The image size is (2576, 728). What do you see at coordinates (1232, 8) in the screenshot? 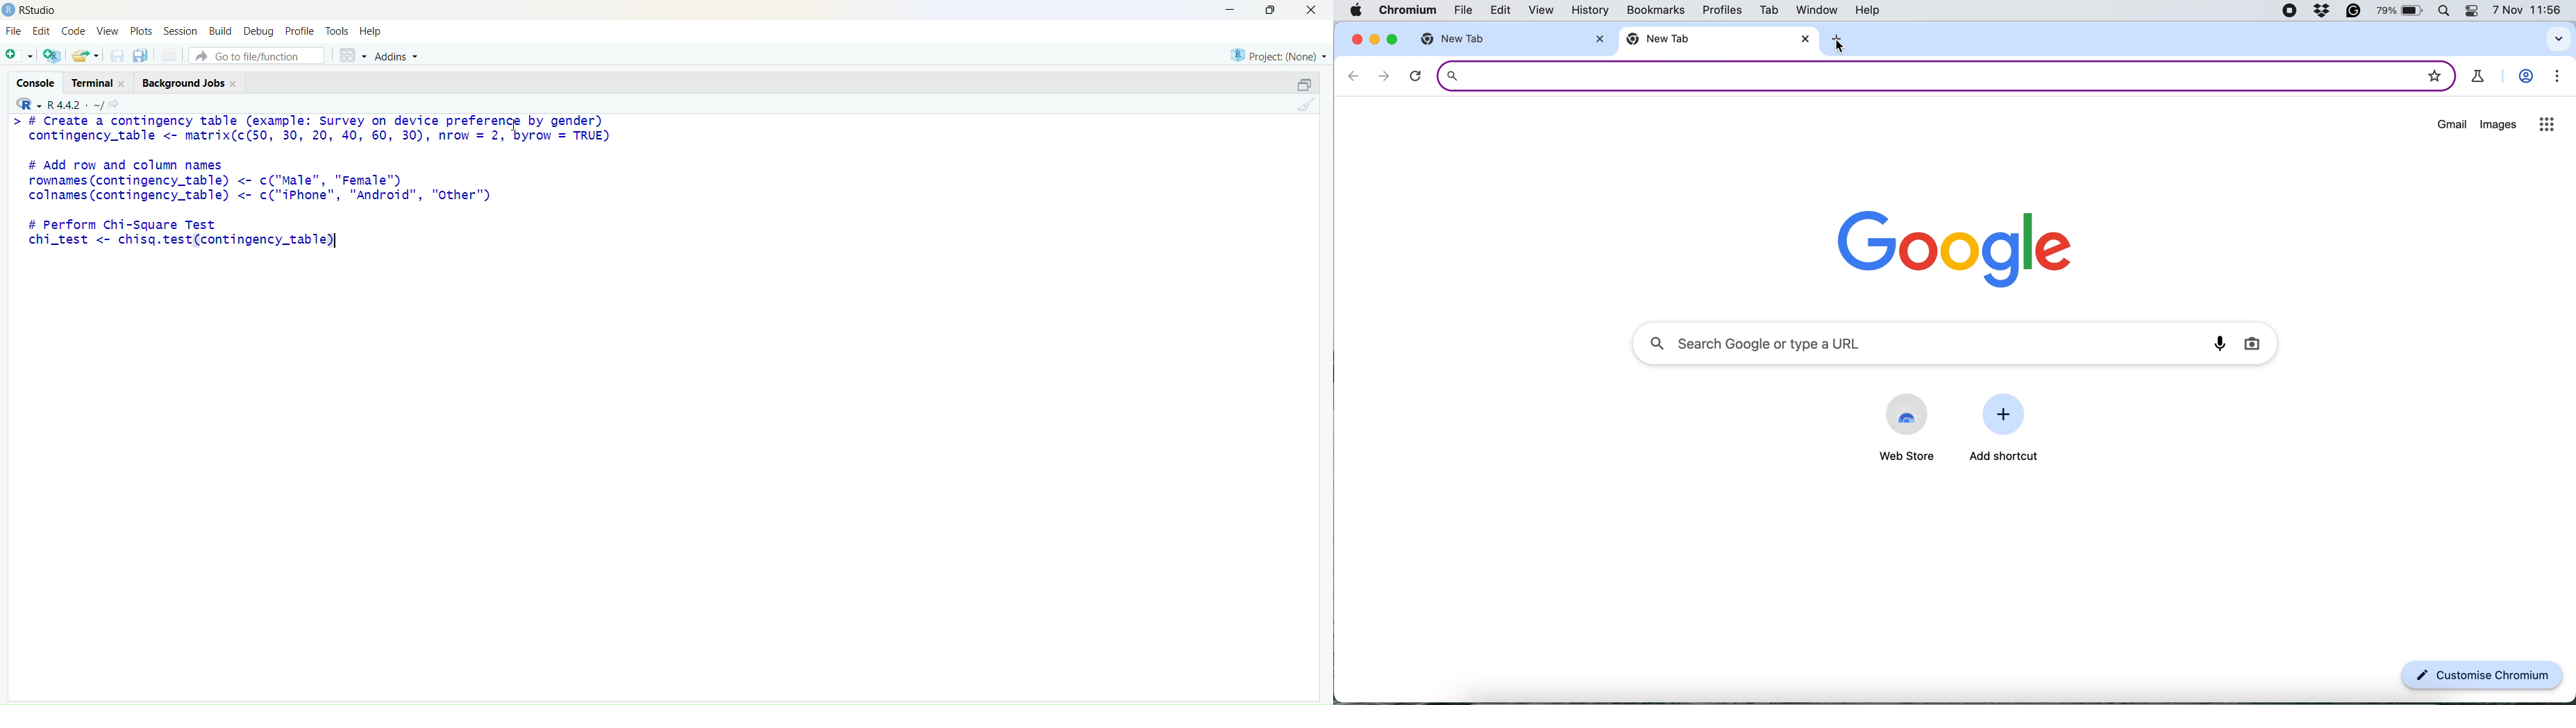
I see `minimise` at bounding box center [1232, 8].